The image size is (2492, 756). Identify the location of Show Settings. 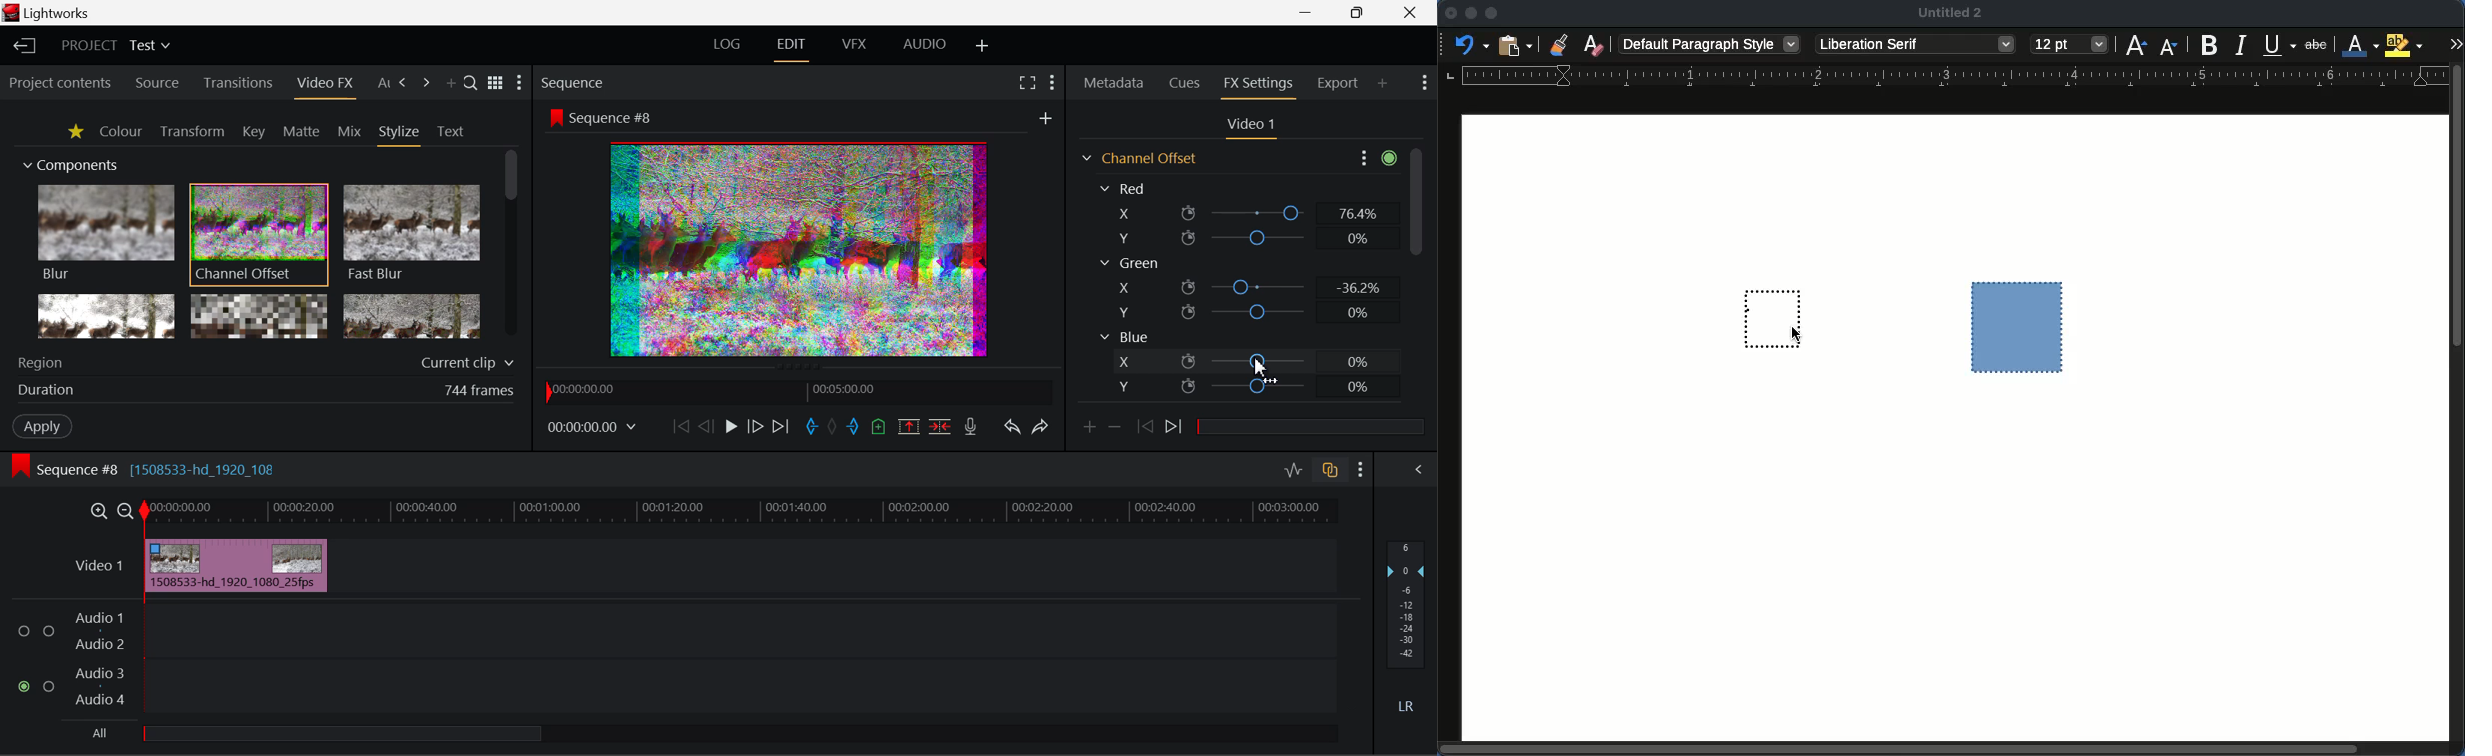
(1051, 85).